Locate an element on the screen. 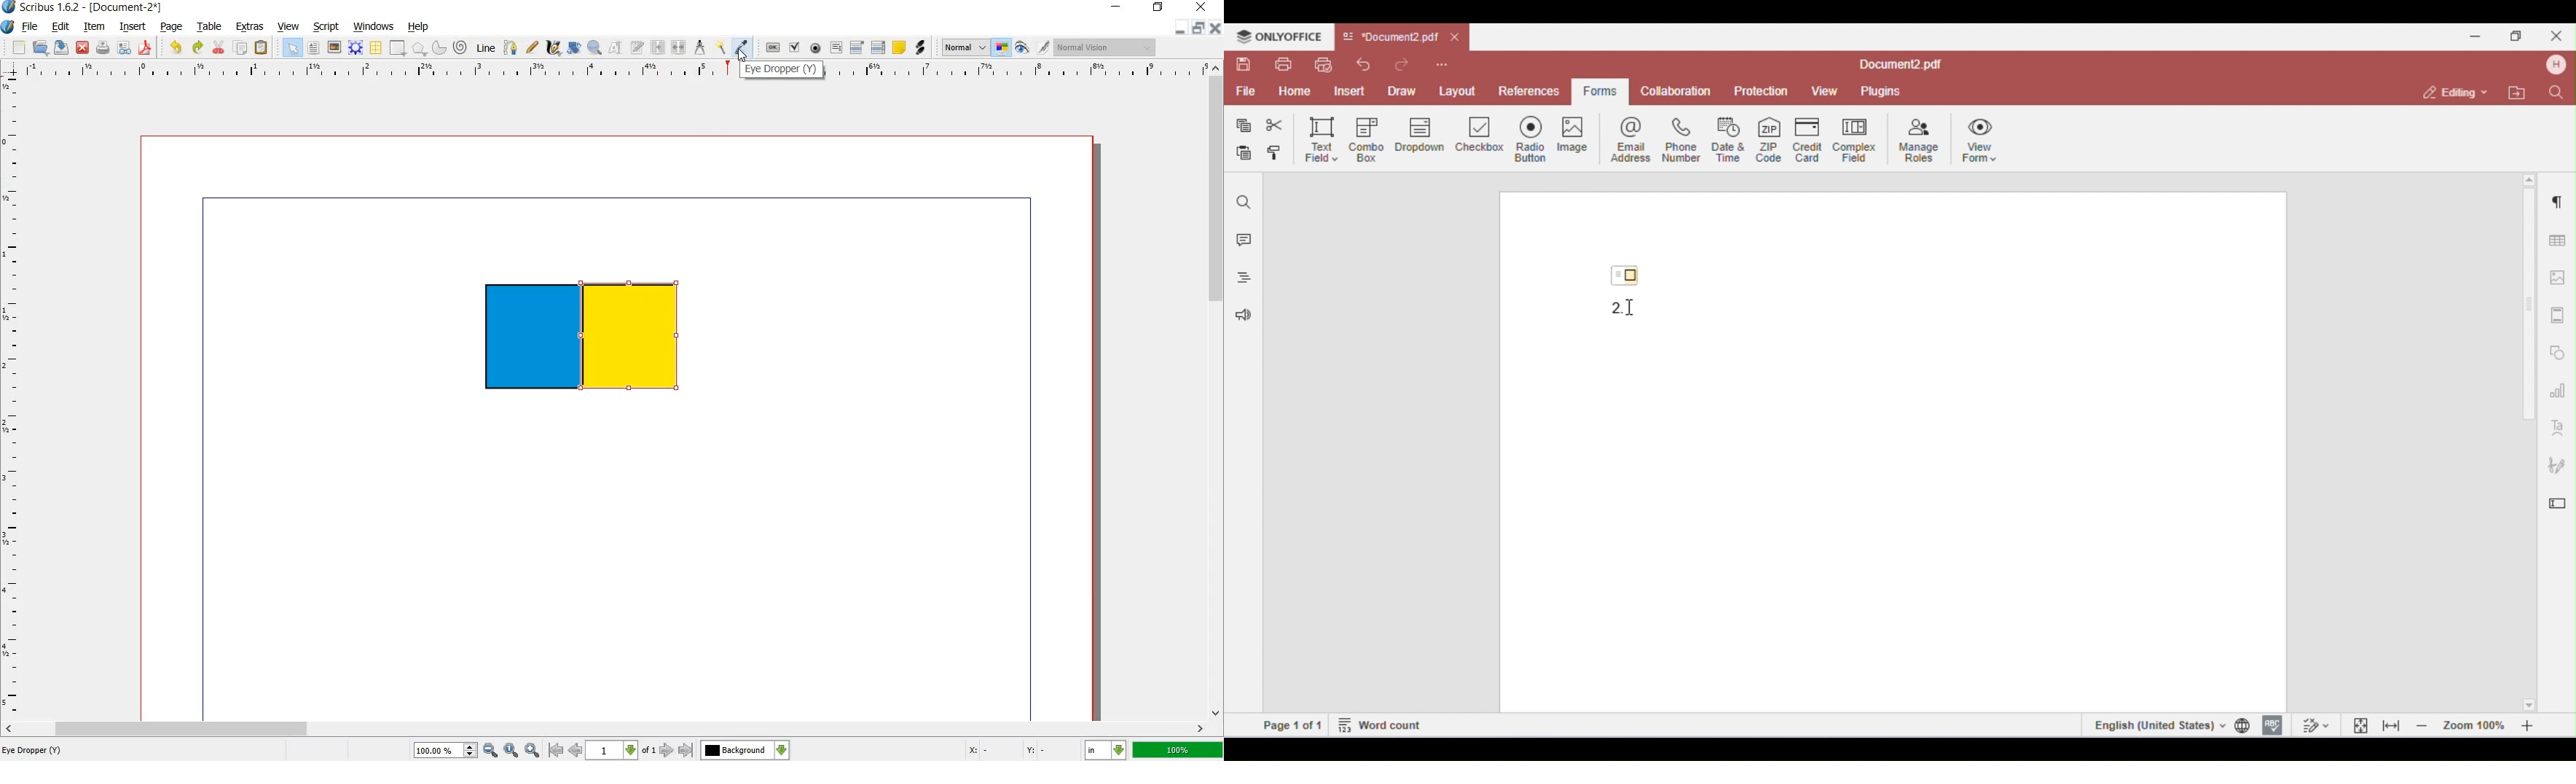 This screenshot has width=2576, height=784. open is located at coordinates (39, 47).